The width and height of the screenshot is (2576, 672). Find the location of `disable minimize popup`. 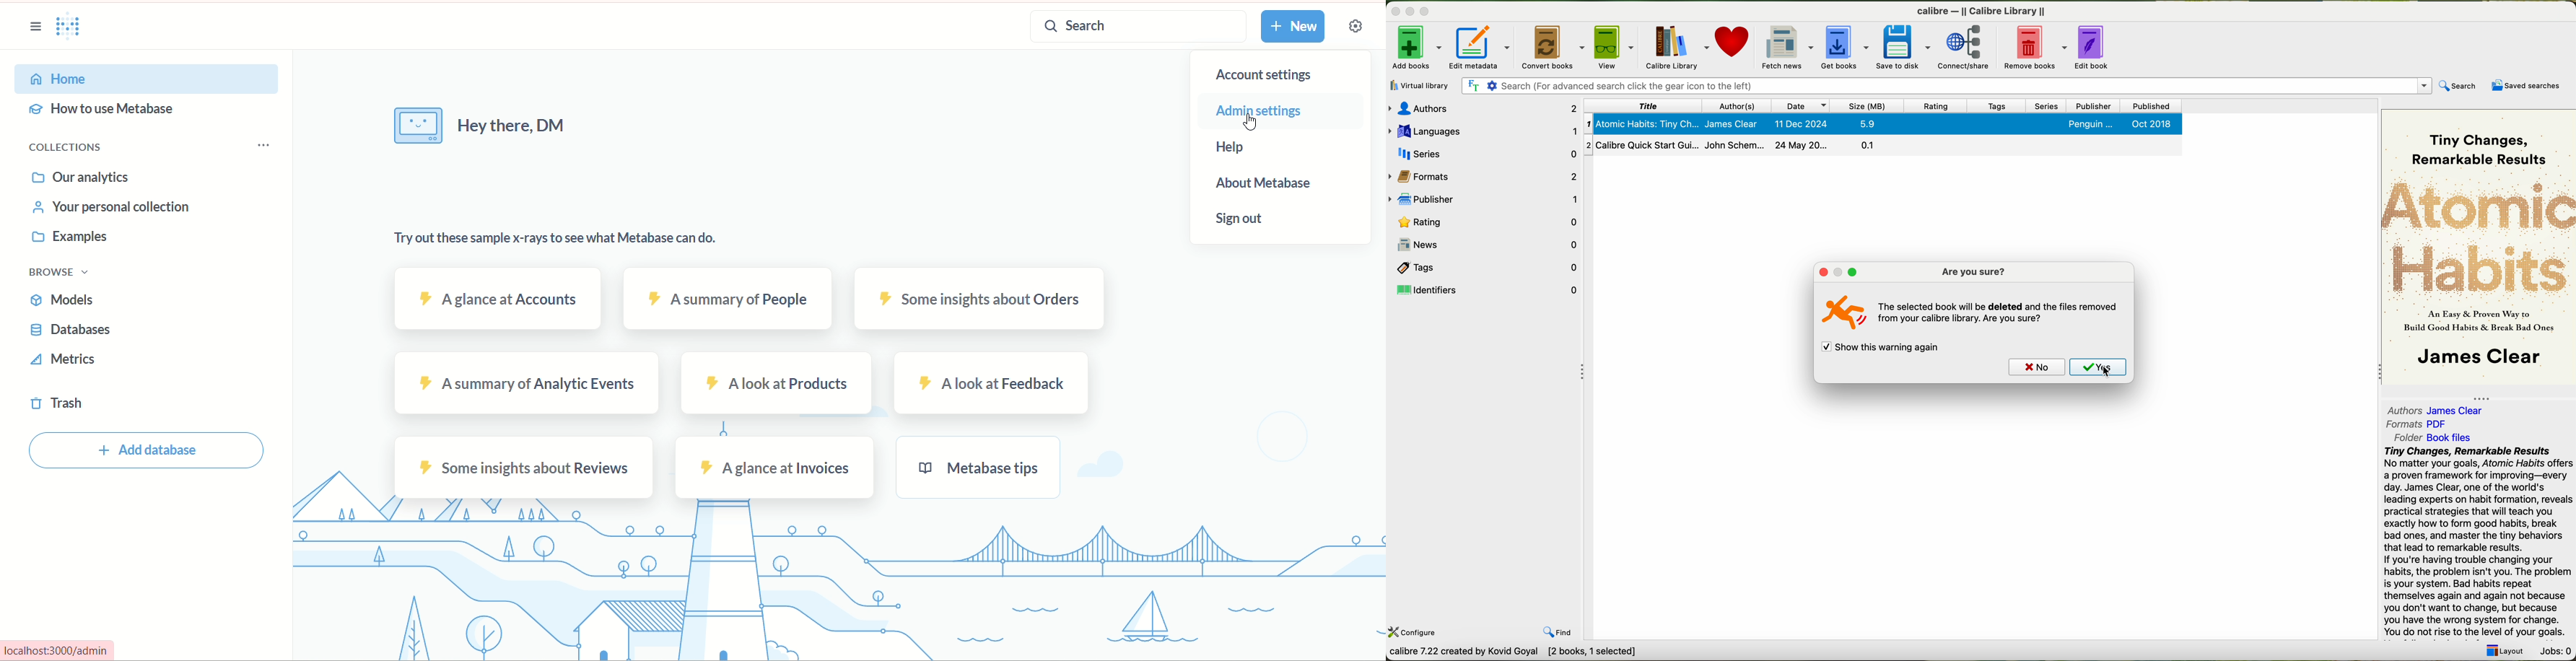

disable minimize popup is located at coordinates (1836, 273).